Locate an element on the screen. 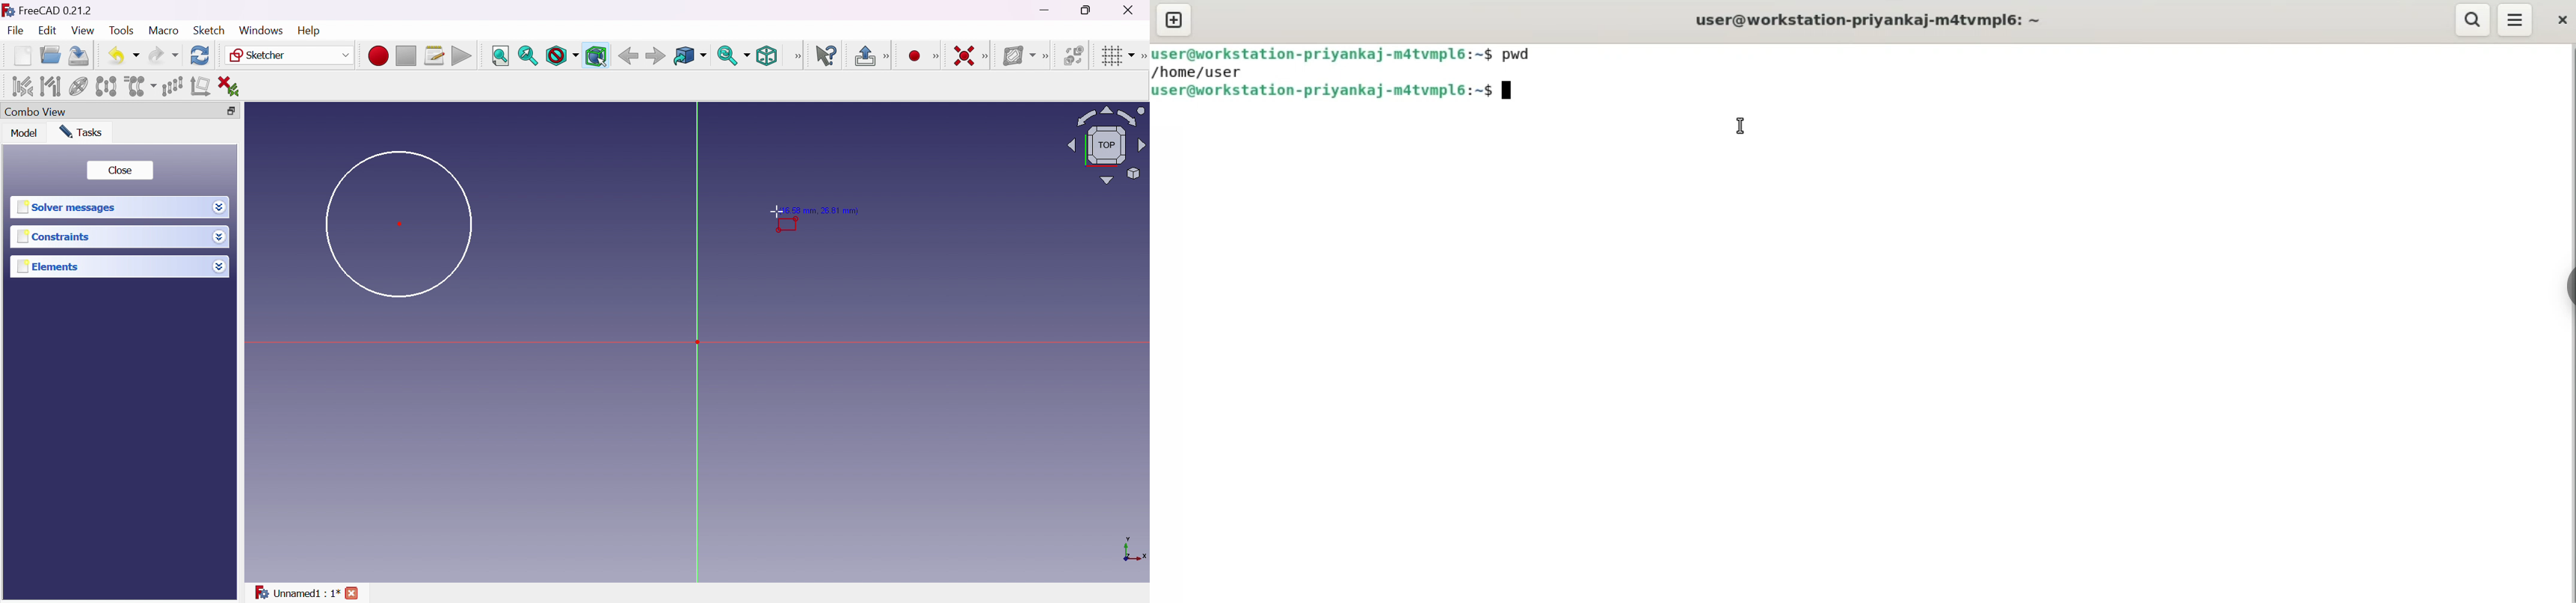 Image resolution: width=2576 pixels, height=616 pixels. Unnamed : 1* is located at coordinates (296, 590).